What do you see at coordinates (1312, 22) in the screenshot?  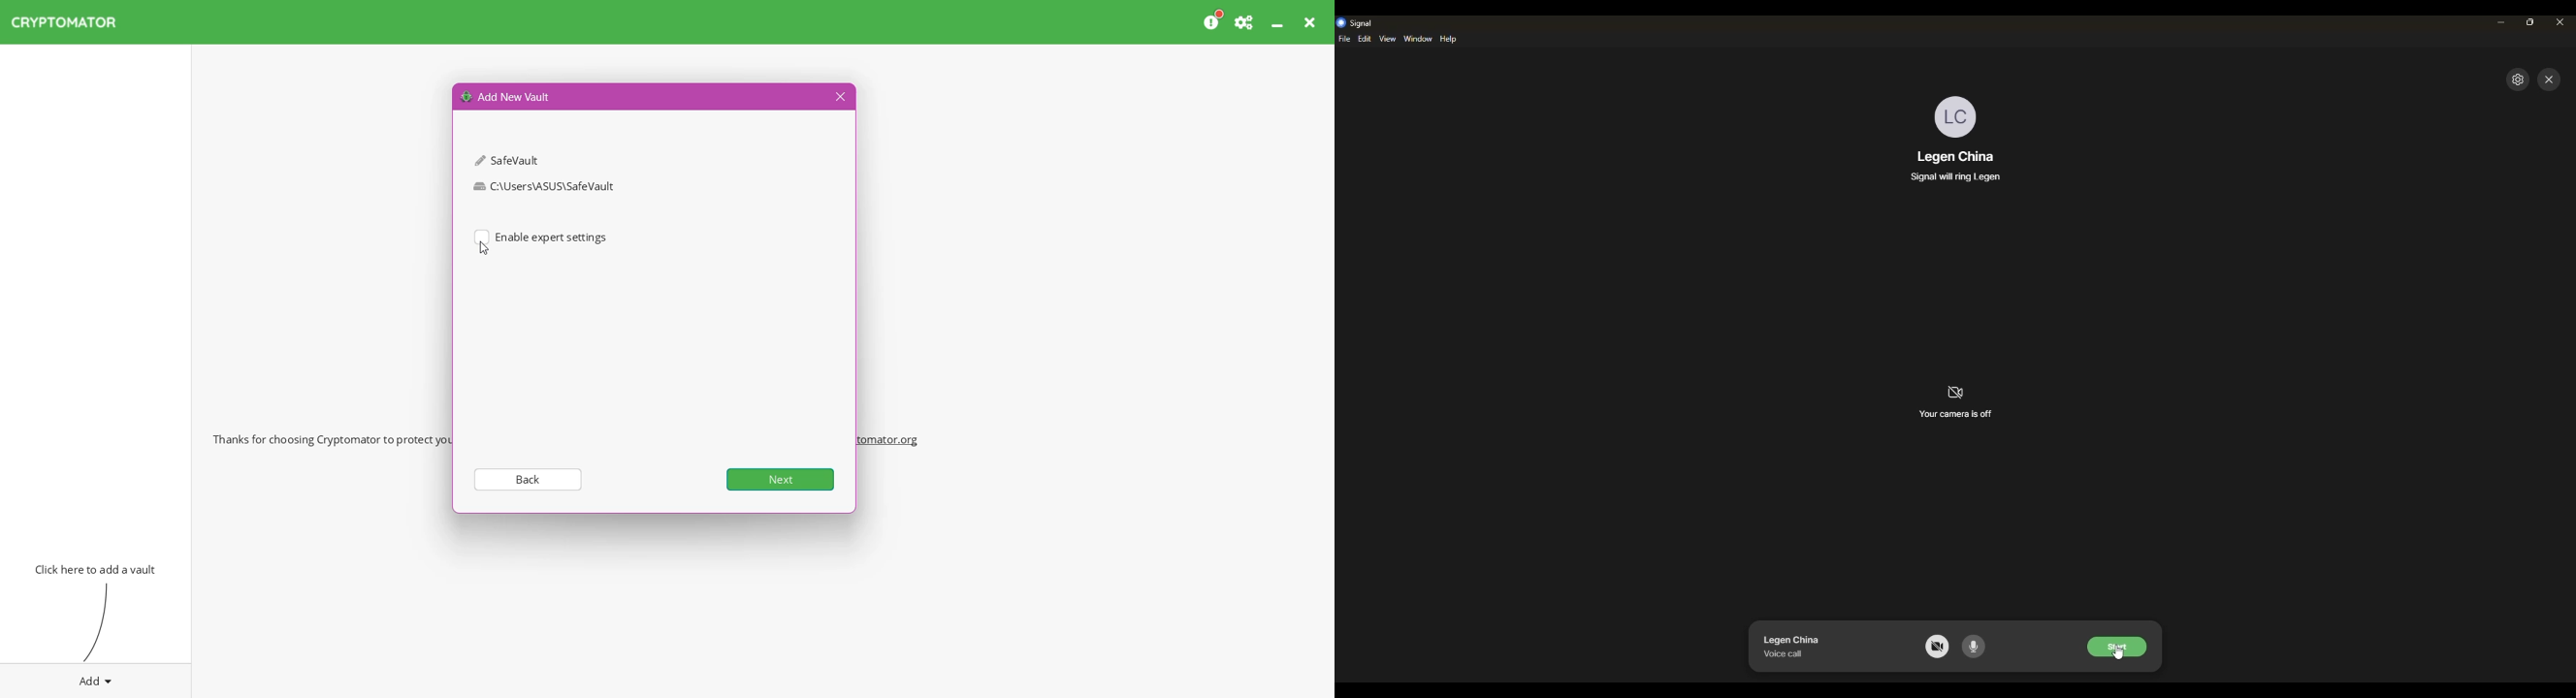 I see `Close` at bounding box center [1312, 22].